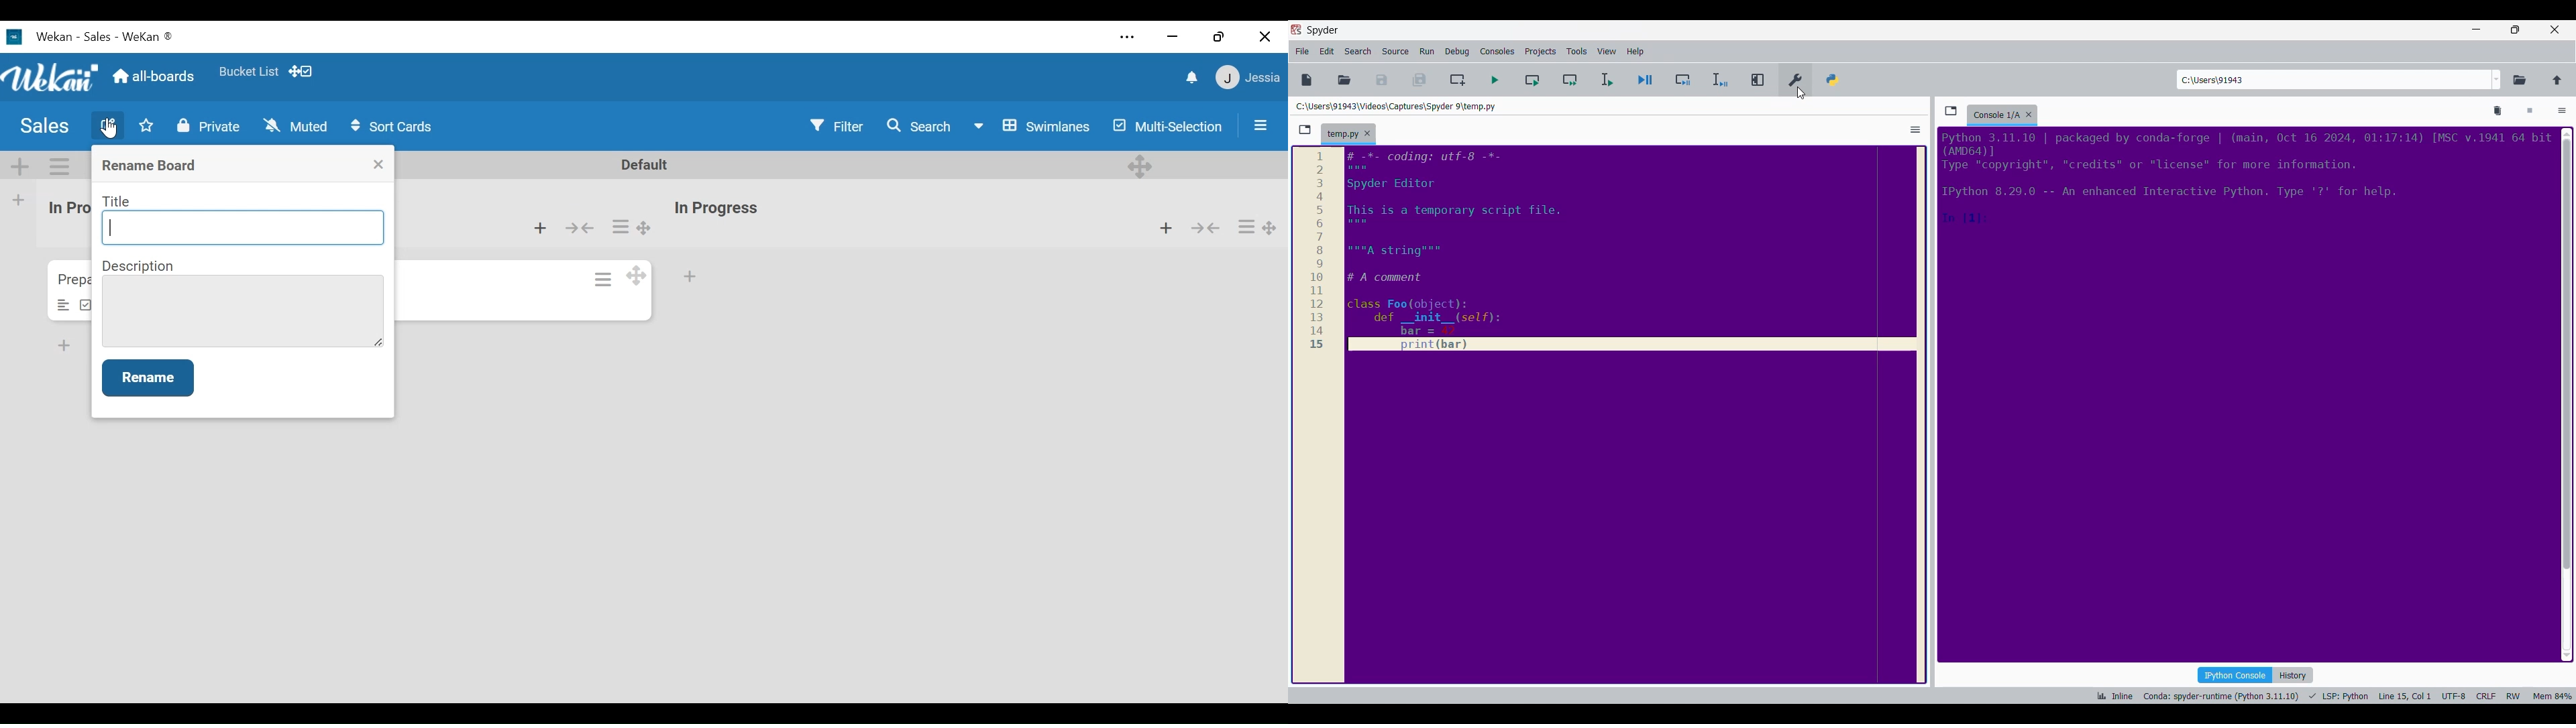  Describe the element at coordinates (44, 127) in the screenshot. I see `Board Title` at that location.